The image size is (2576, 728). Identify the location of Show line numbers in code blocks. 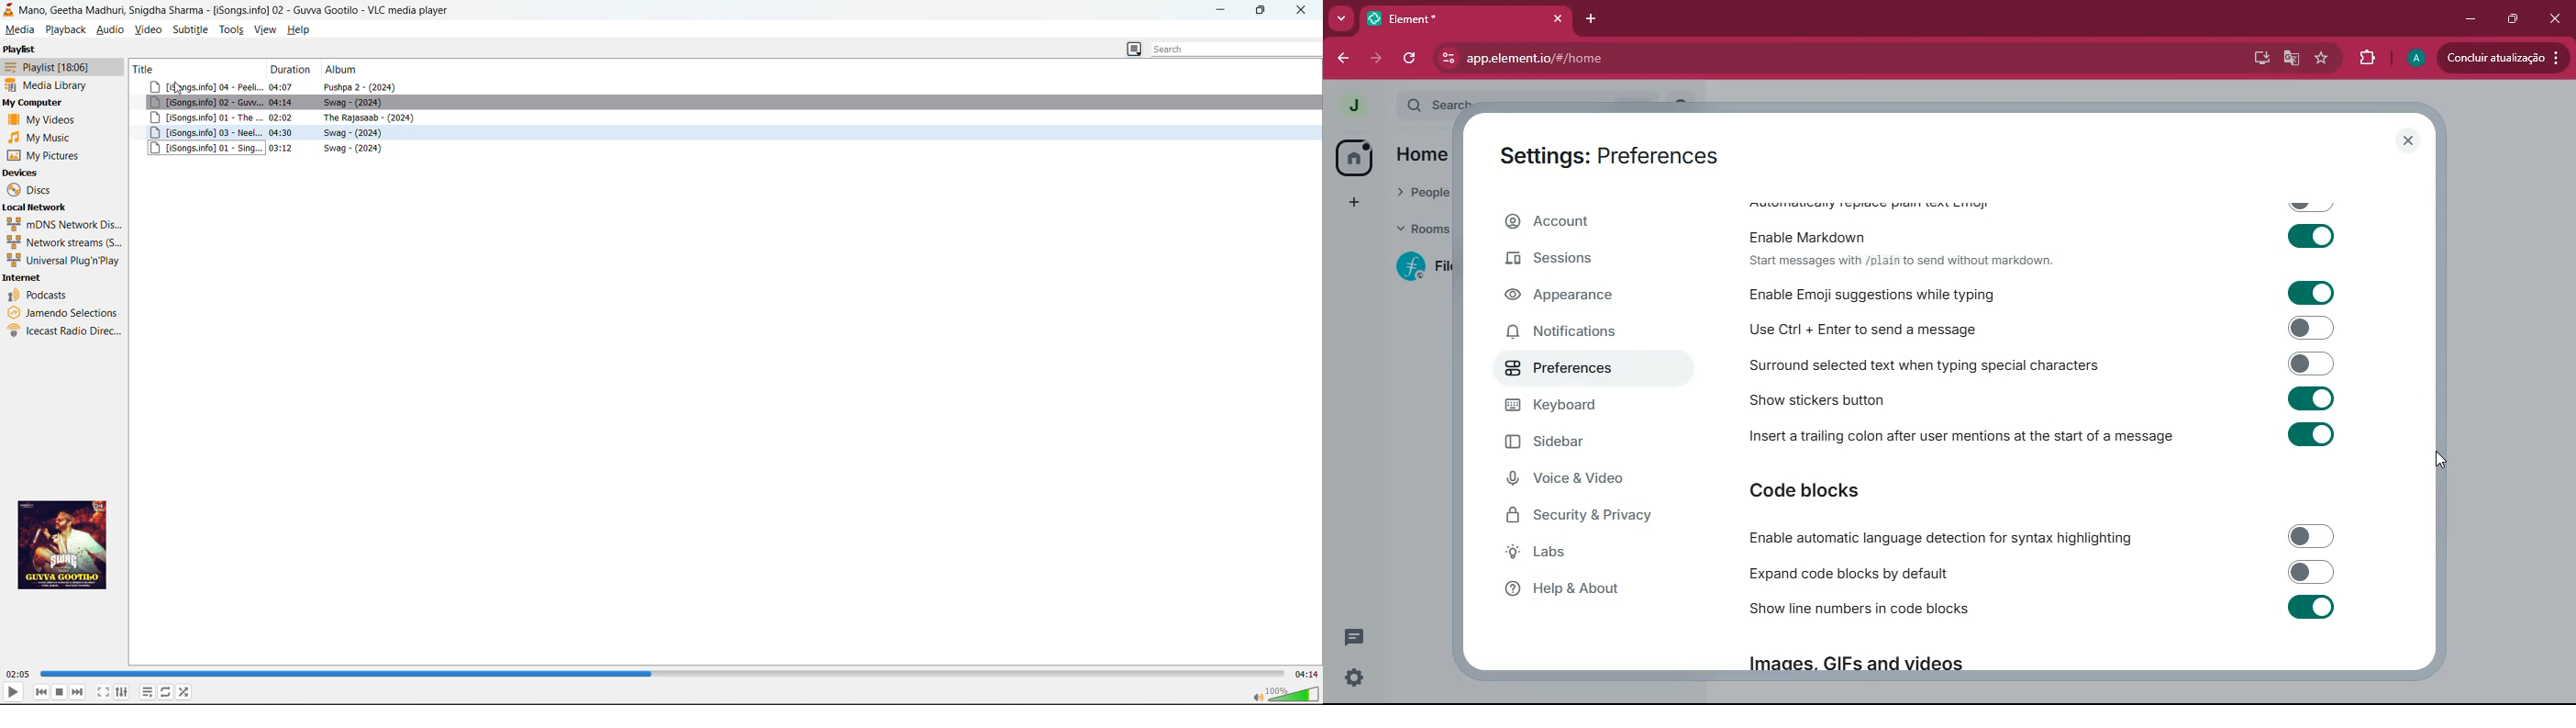
(2043, 610).